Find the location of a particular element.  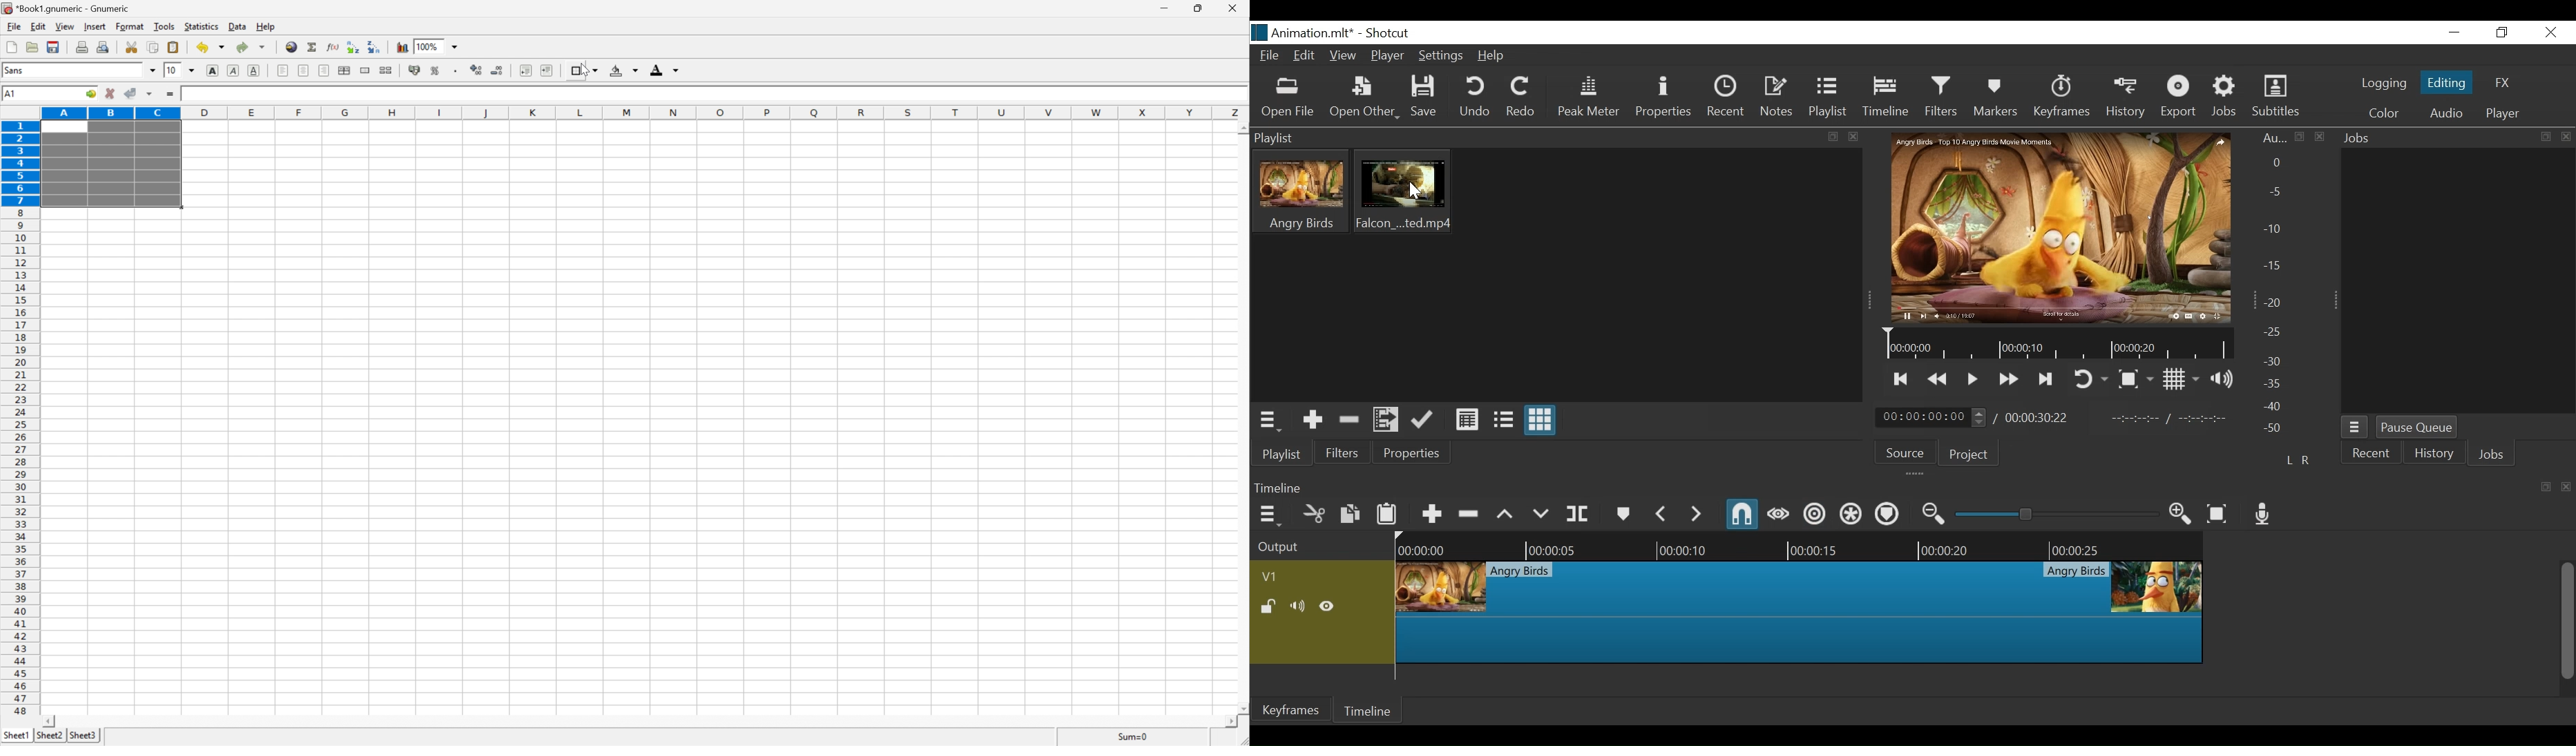

Open Other is located at coordinates (1364, 99).